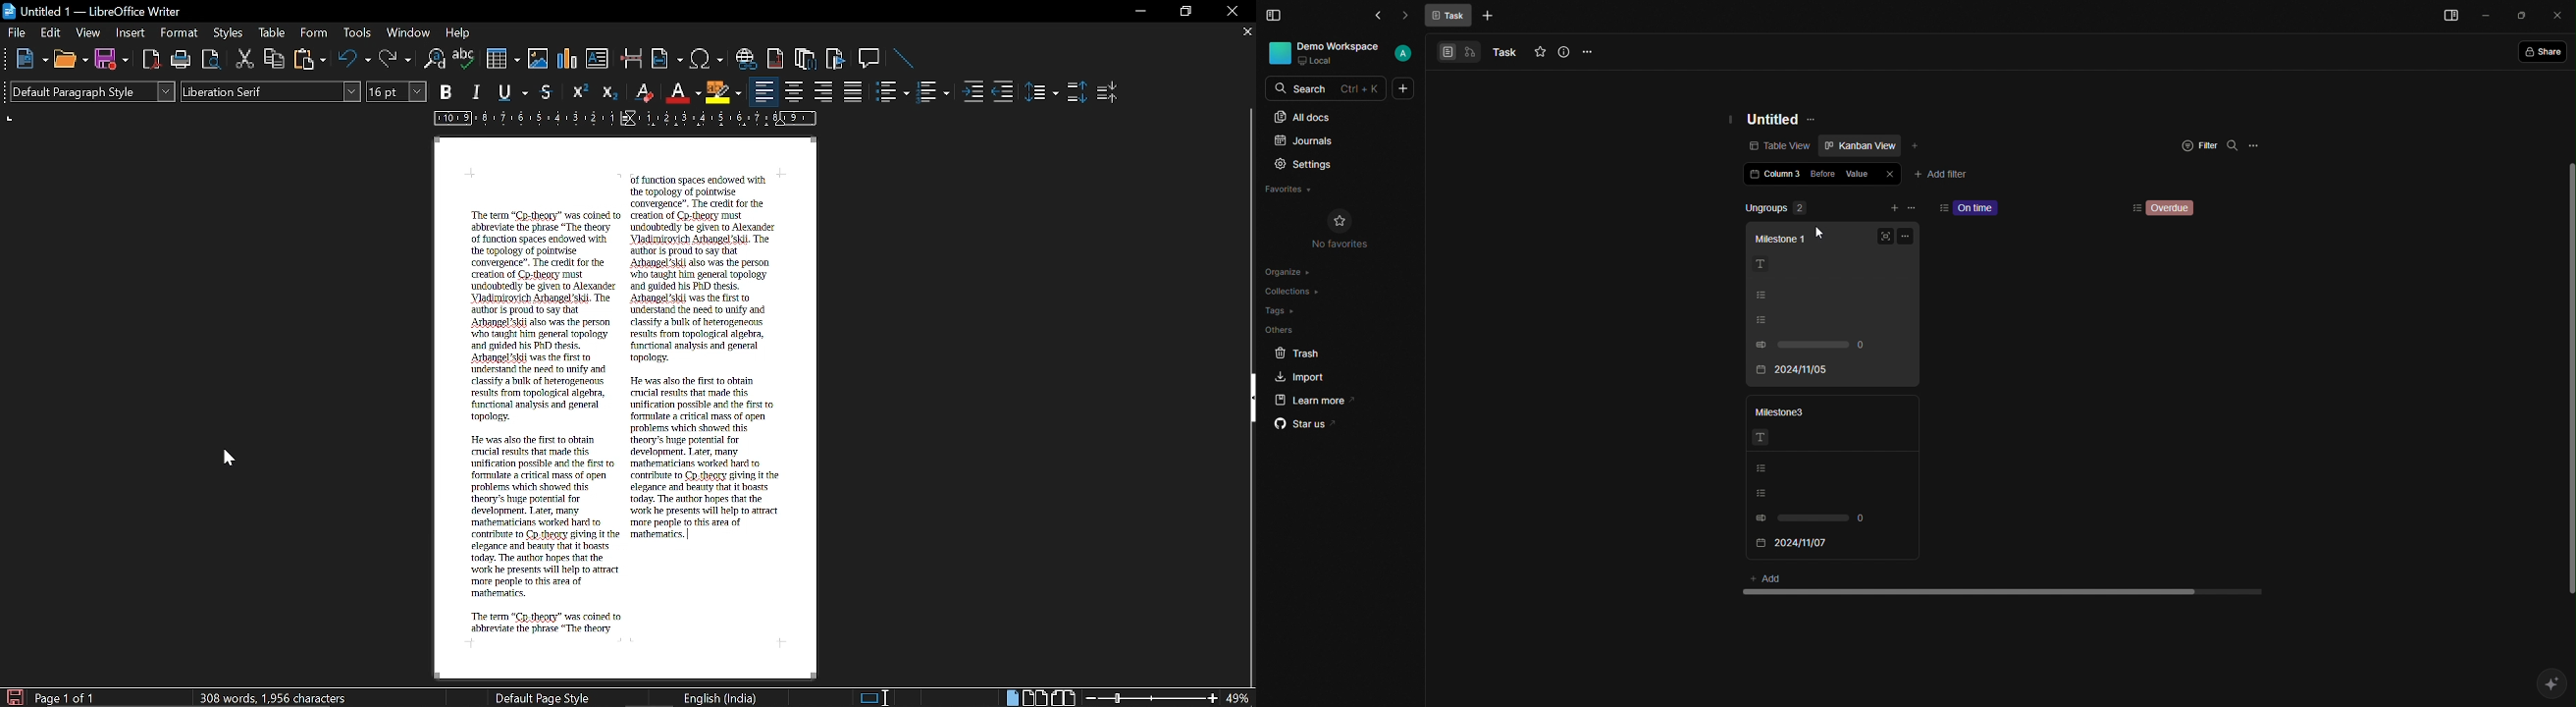 Image resolution: width=2576 pixels, height=728 pixels. I want to click on Paste, so click(310, 60).